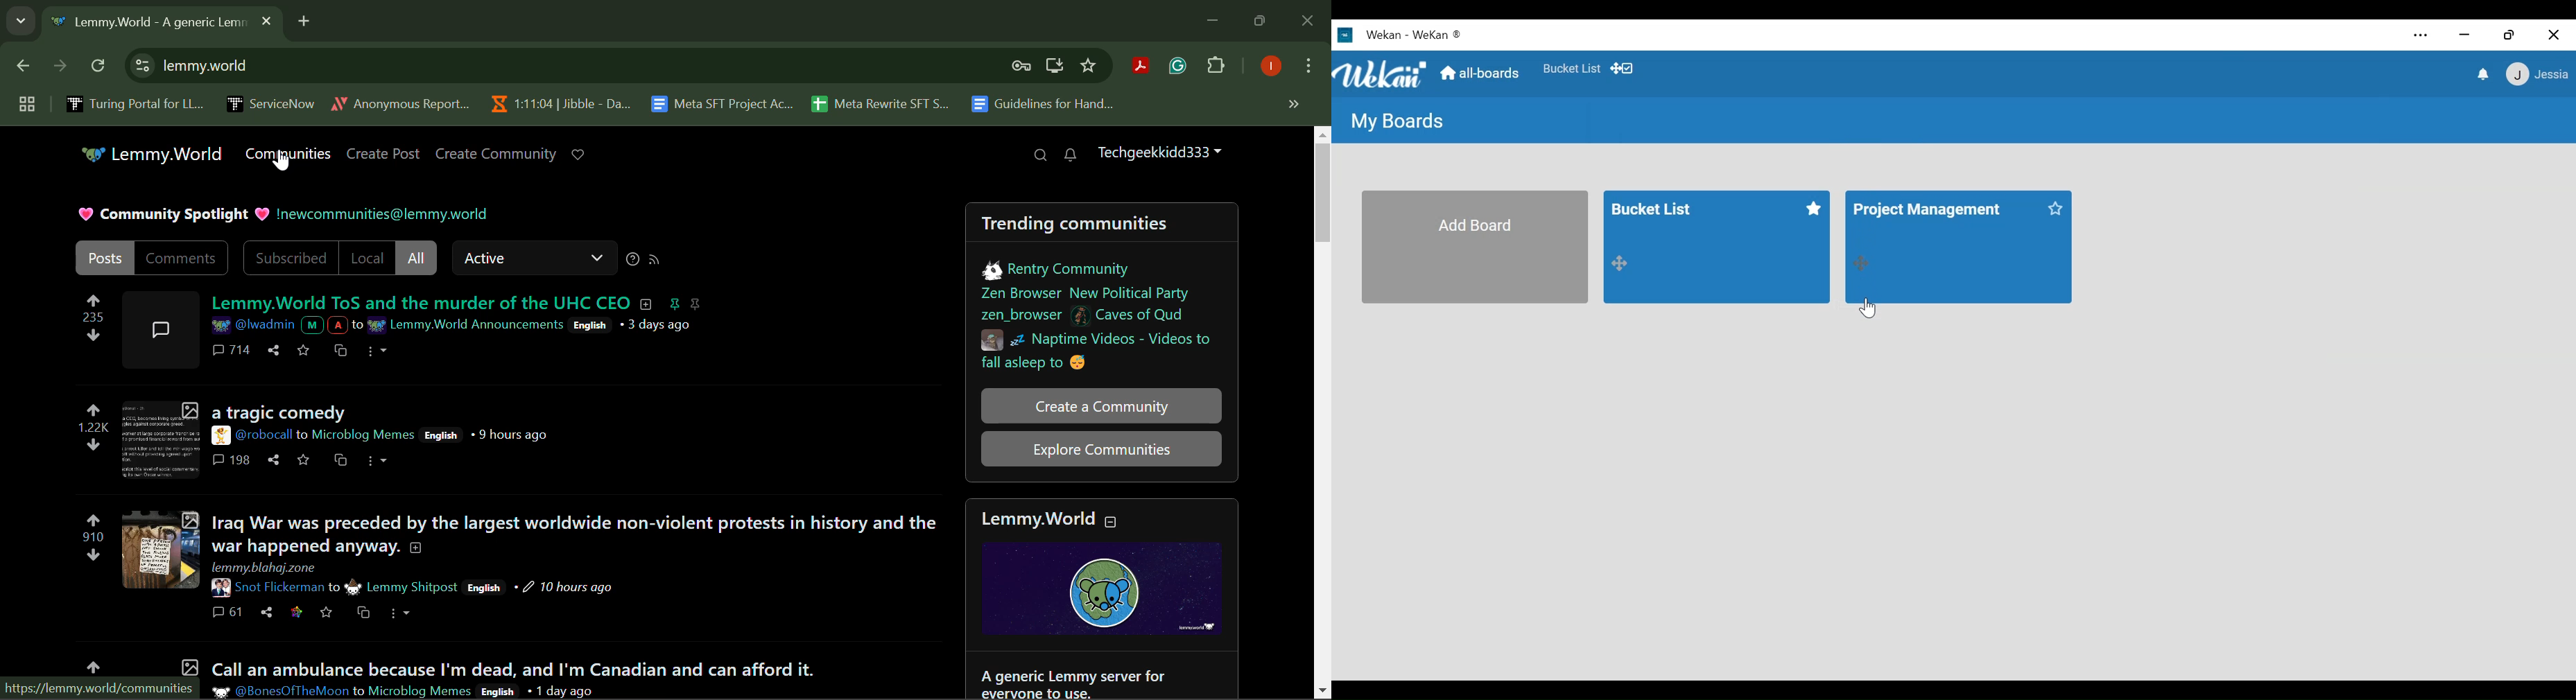 The width and height of the screenshot is (2576, 700). Describe the element at coordinates (226, 613) in the screenshot. I see `Comments` at that location.